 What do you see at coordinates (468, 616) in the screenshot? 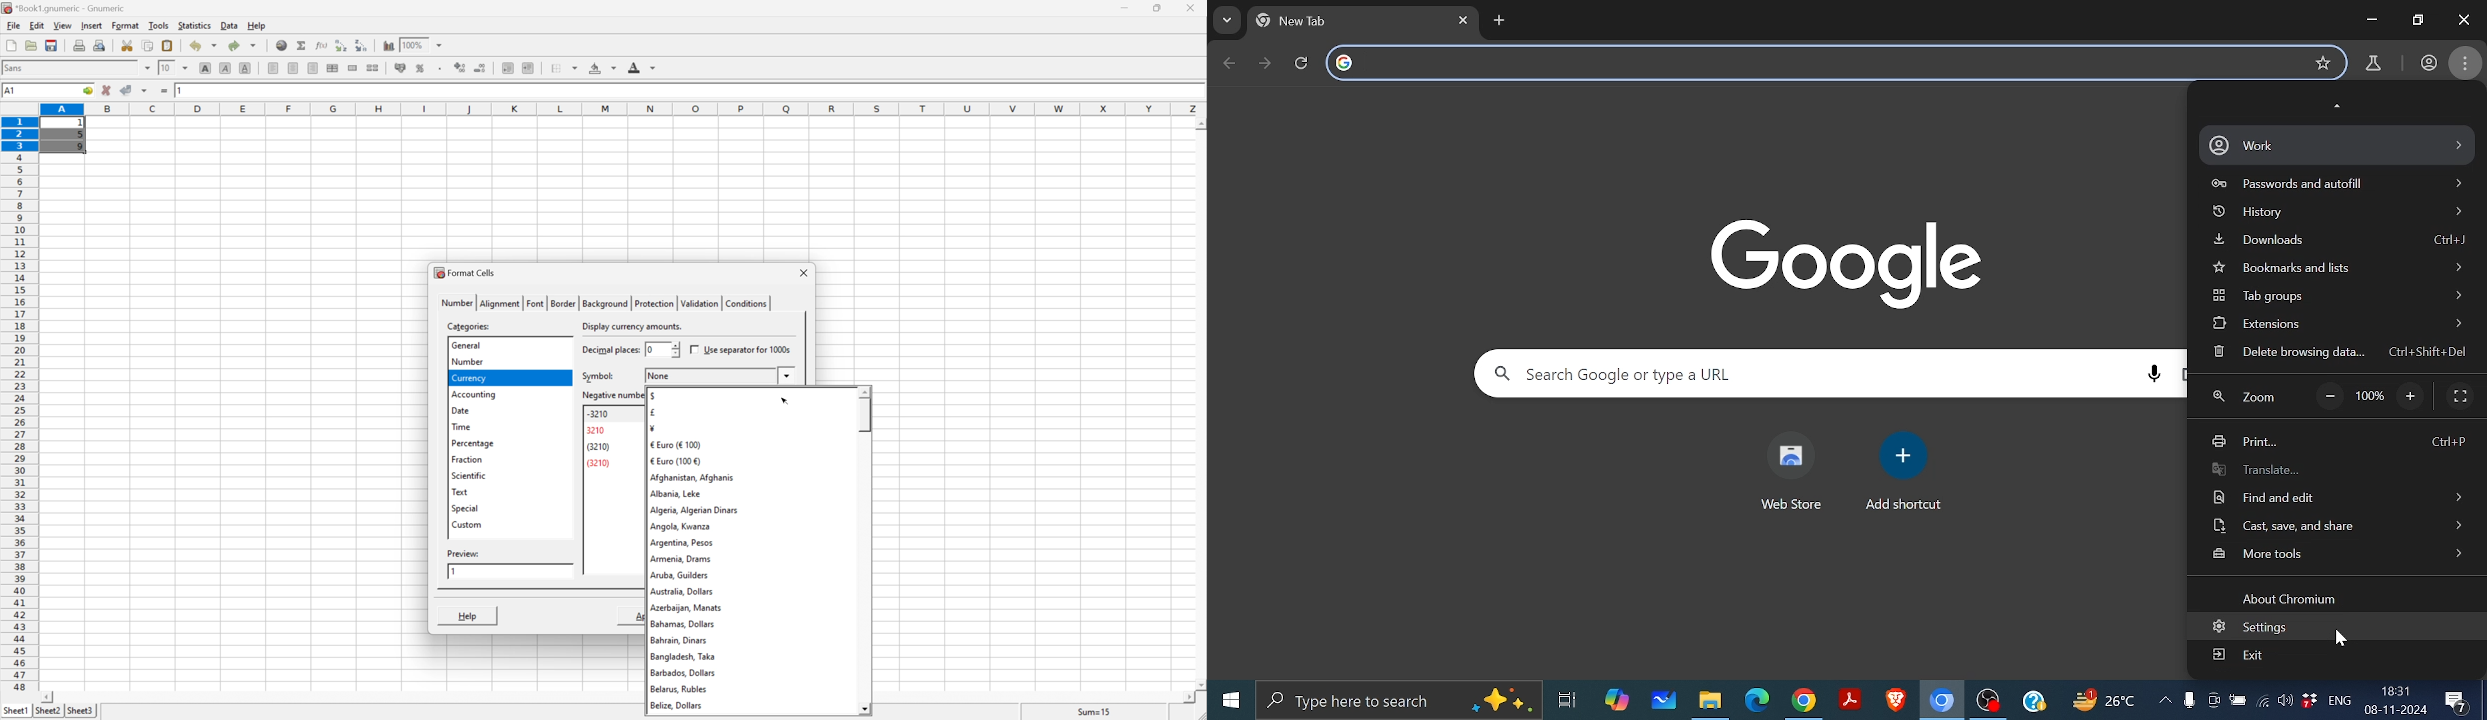
I see `help` at bounding box center [468, 616].